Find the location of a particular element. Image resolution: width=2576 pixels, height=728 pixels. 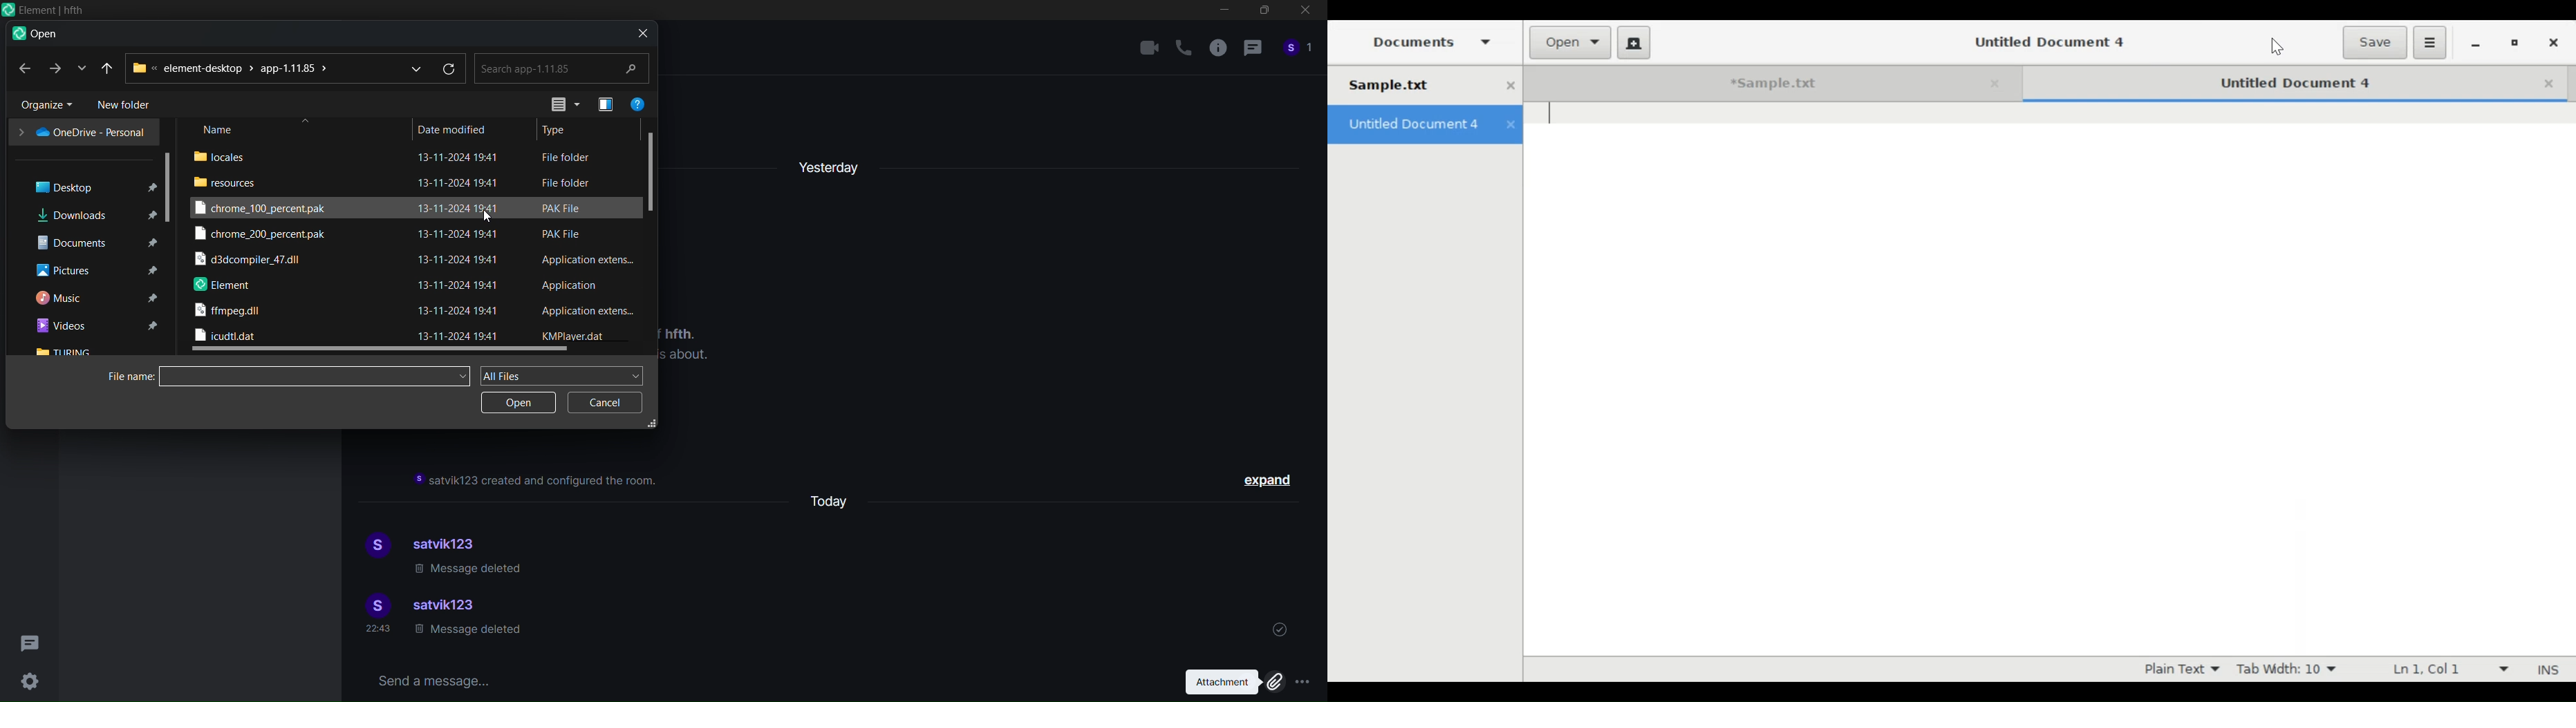

maximize is located at coordinates (1262, 13).